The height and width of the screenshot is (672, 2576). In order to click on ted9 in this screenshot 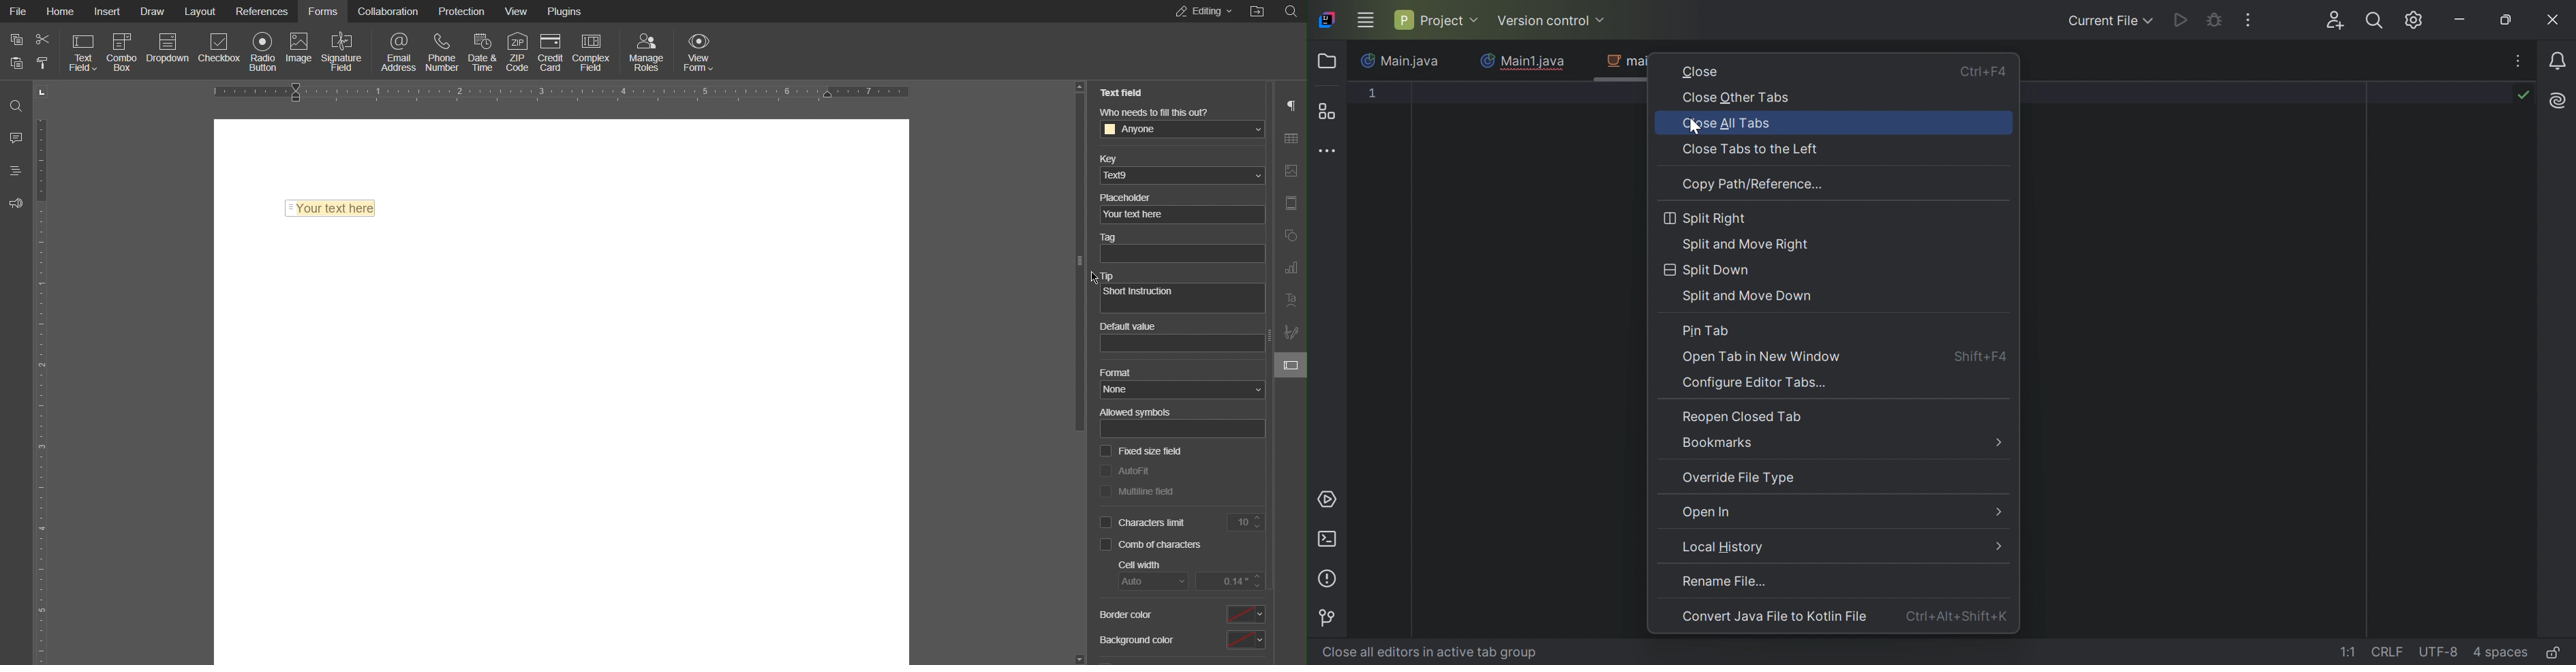, I will do `click(1183, 177)`.